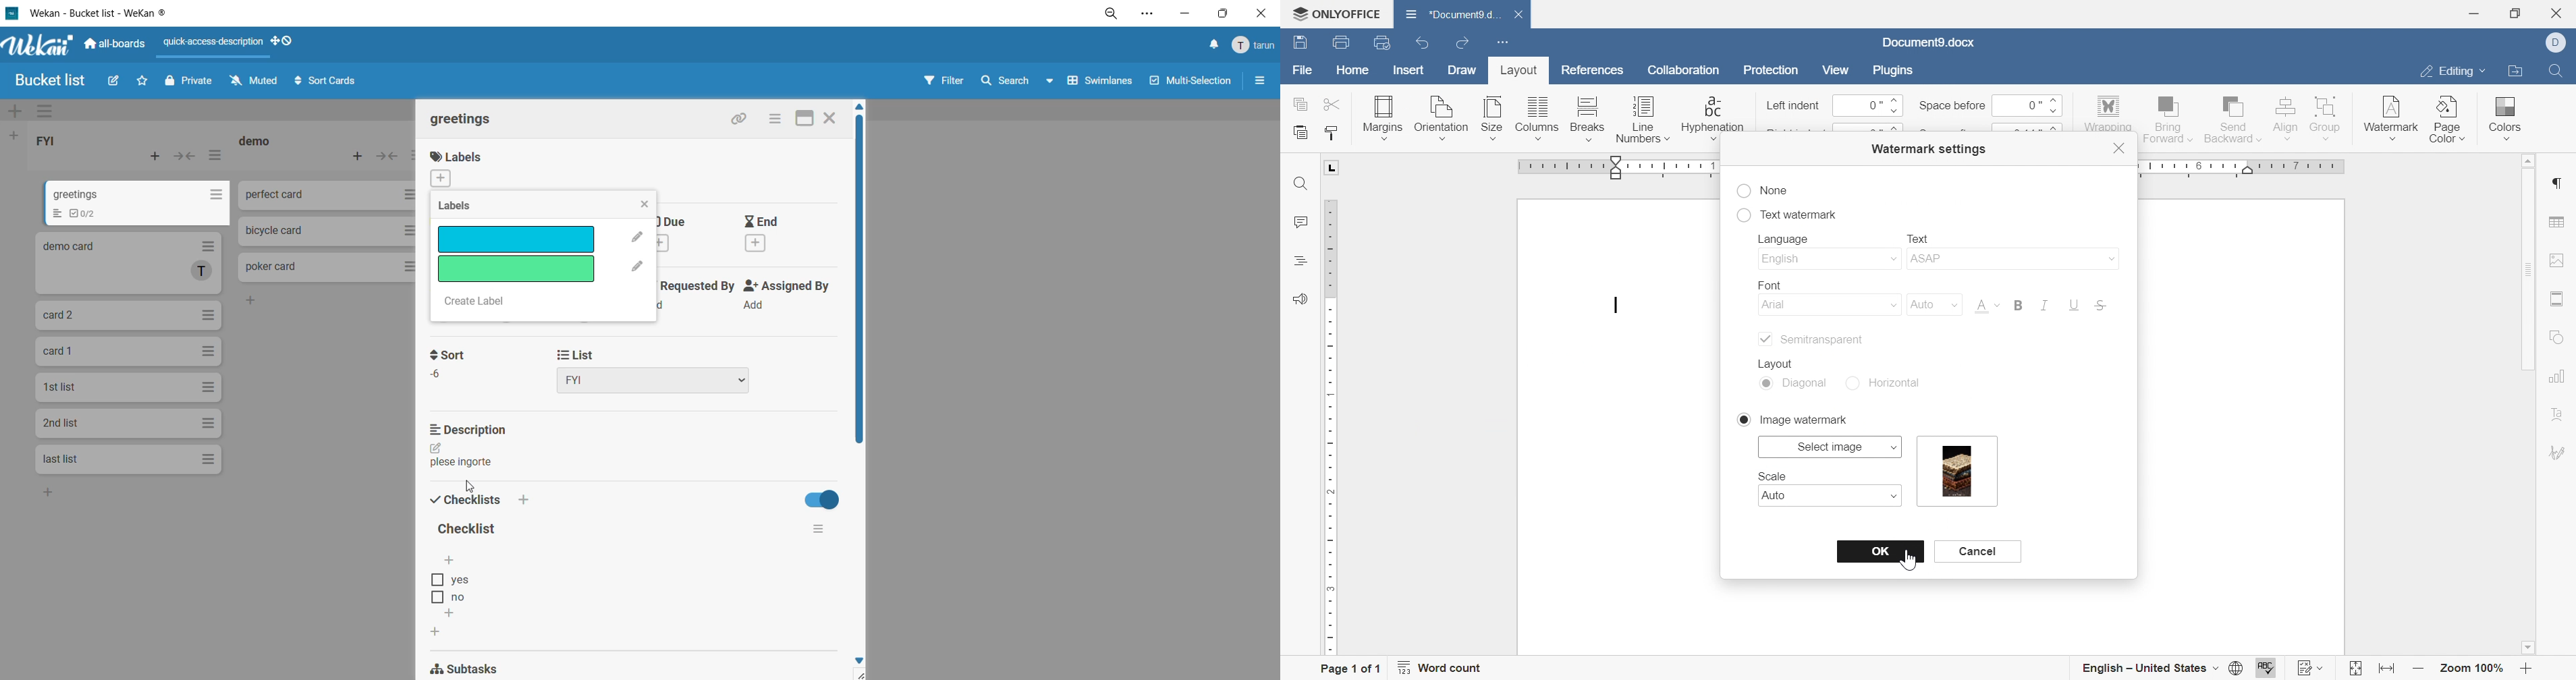  I want to click on english, so click(1828, 260).